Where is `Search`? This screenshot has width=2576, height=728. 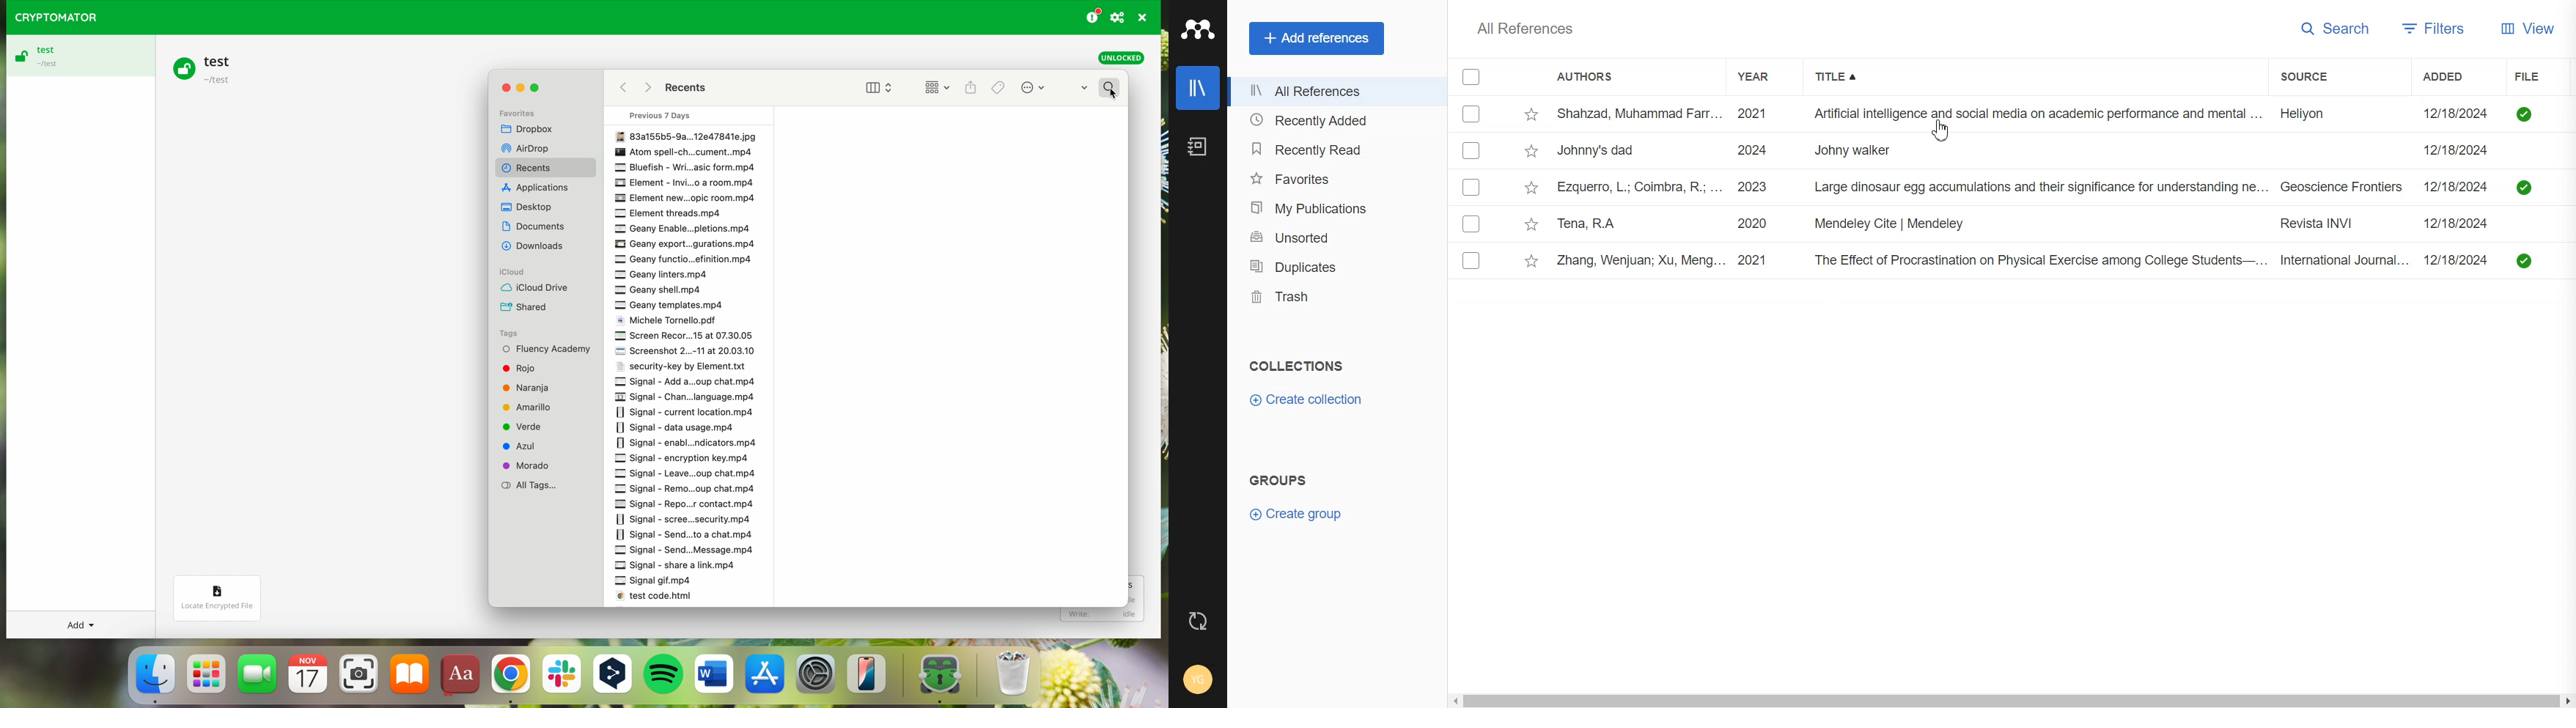
Search is located at coordinates (2336, 29).